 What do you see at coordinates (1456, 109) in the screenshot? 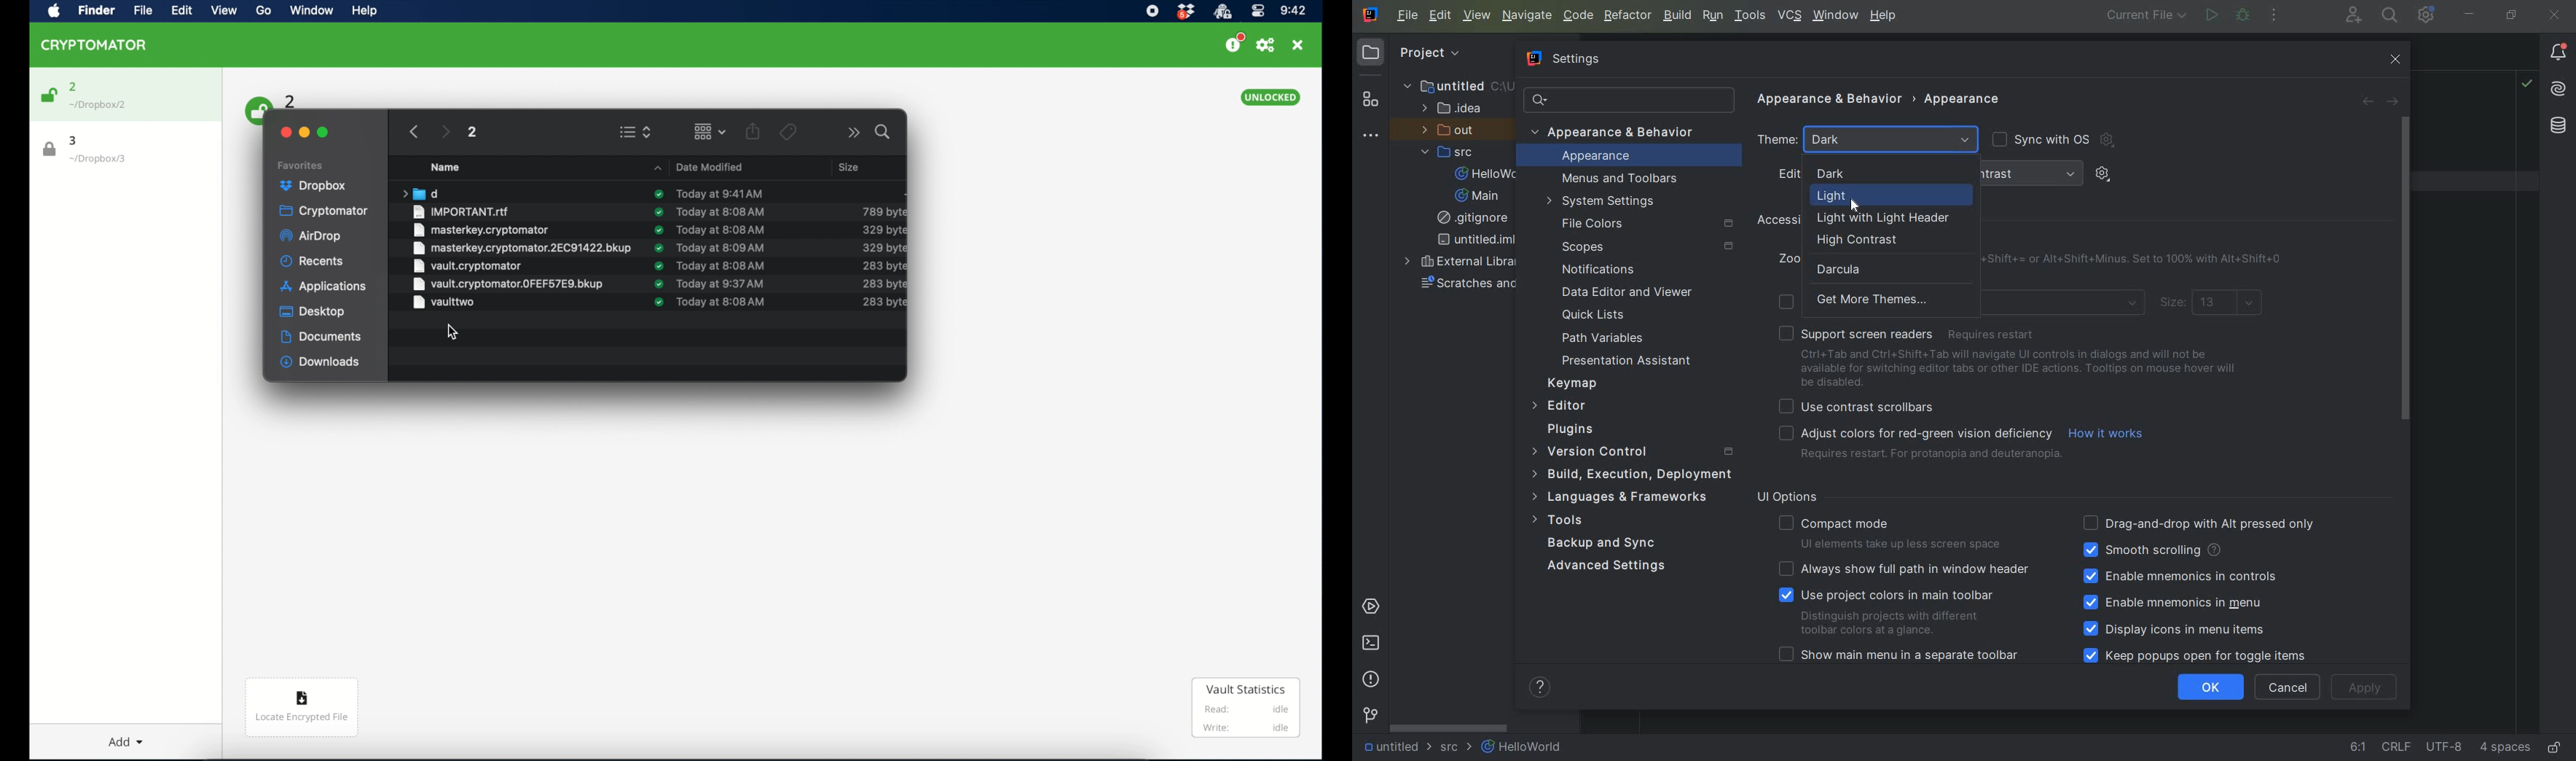
I see `IDEA` at bounding box center [1456, 109].